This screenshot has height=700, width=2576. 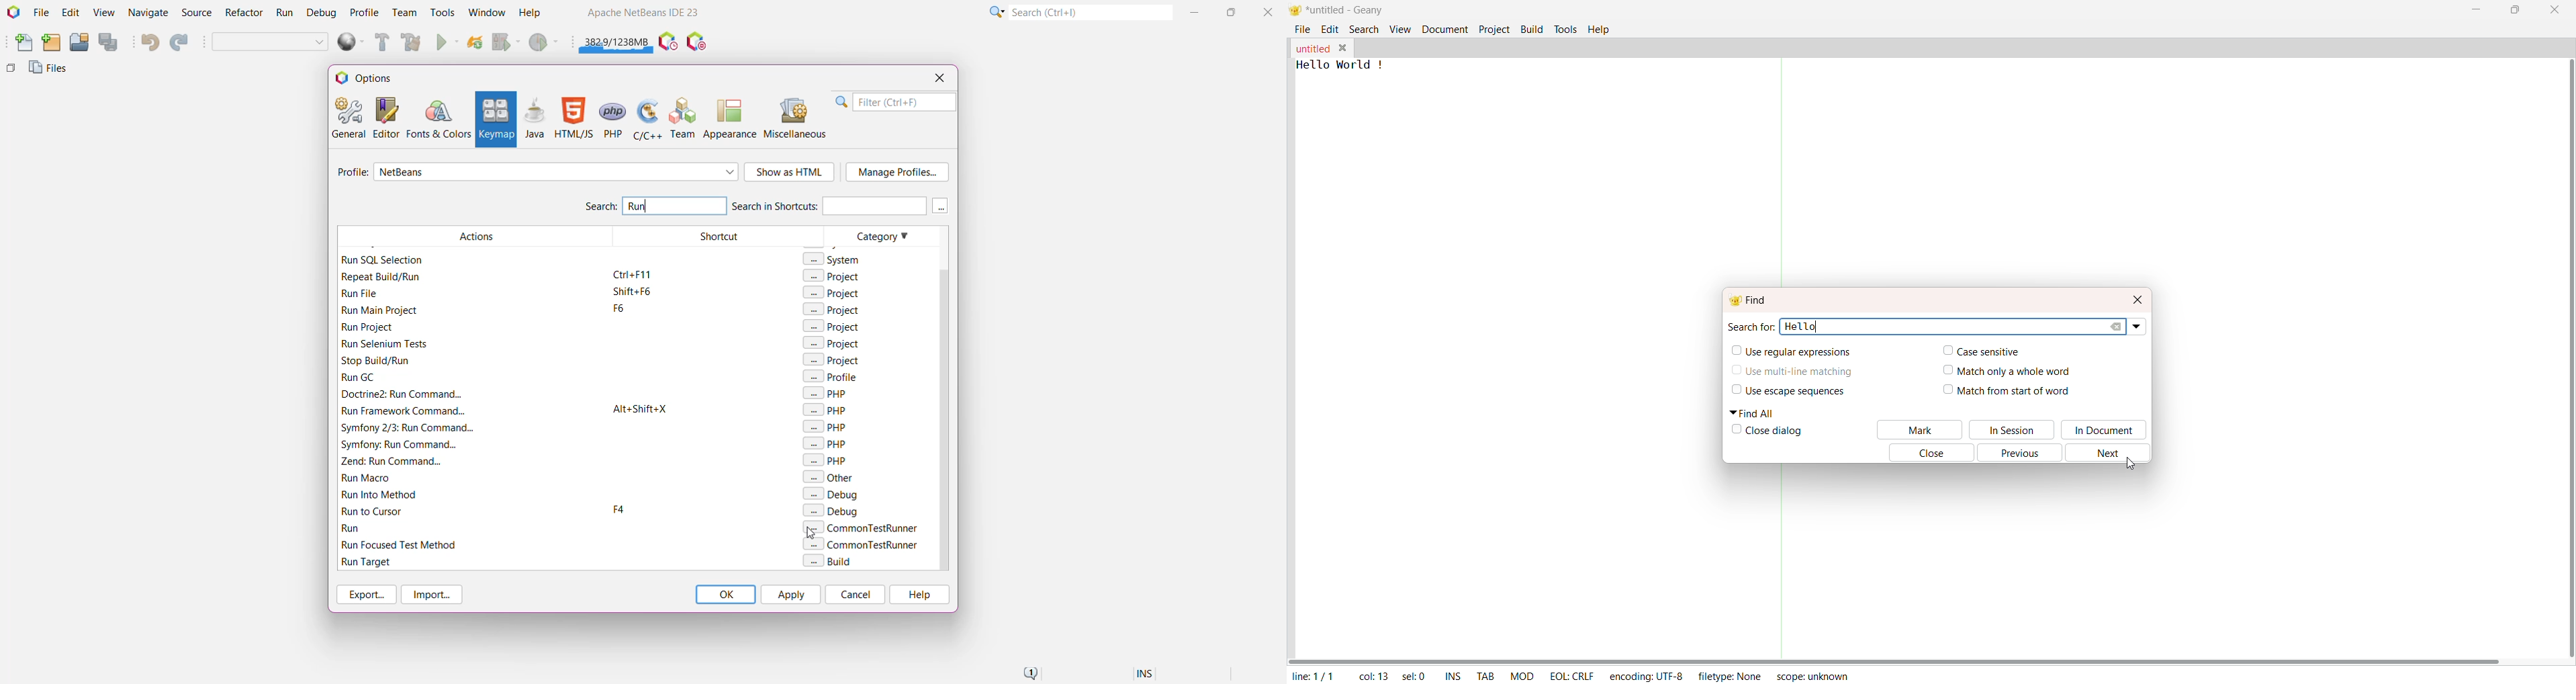 What do you see at coordinates (1809, 329) in the screenshot?
I see `Hello` at bounding box center [1809, 329].